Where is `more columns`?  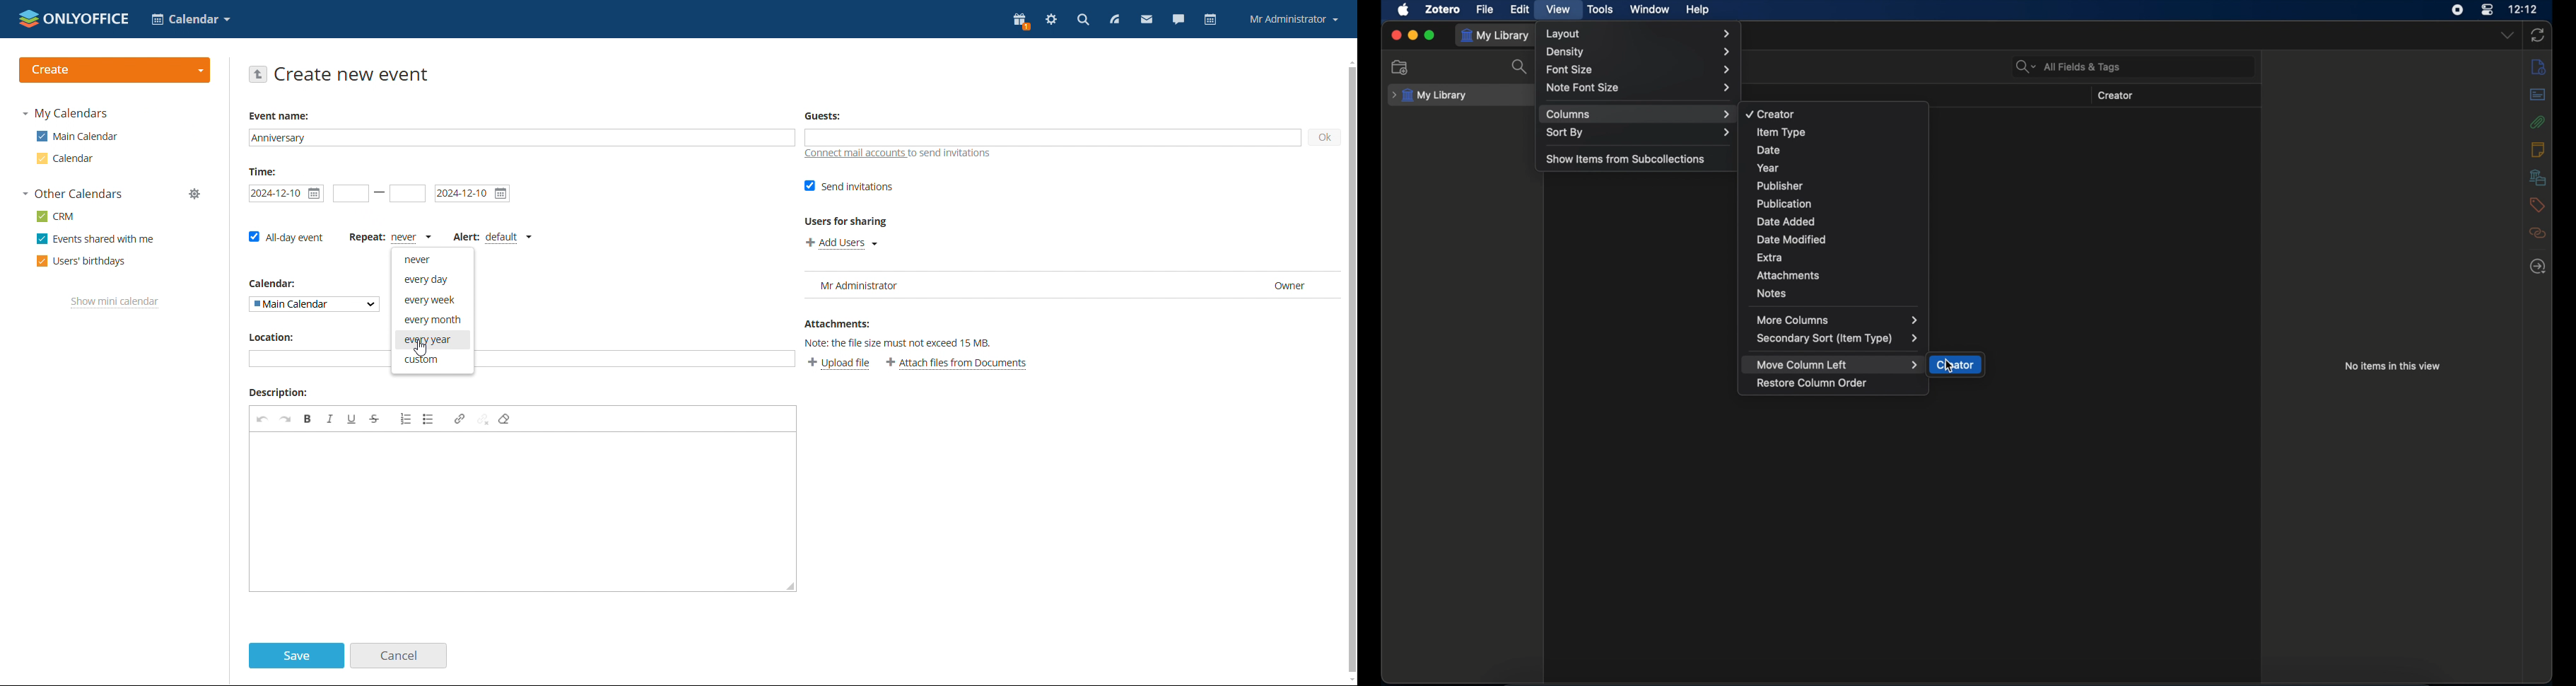
more columns is located at coordinates (1838, 319).